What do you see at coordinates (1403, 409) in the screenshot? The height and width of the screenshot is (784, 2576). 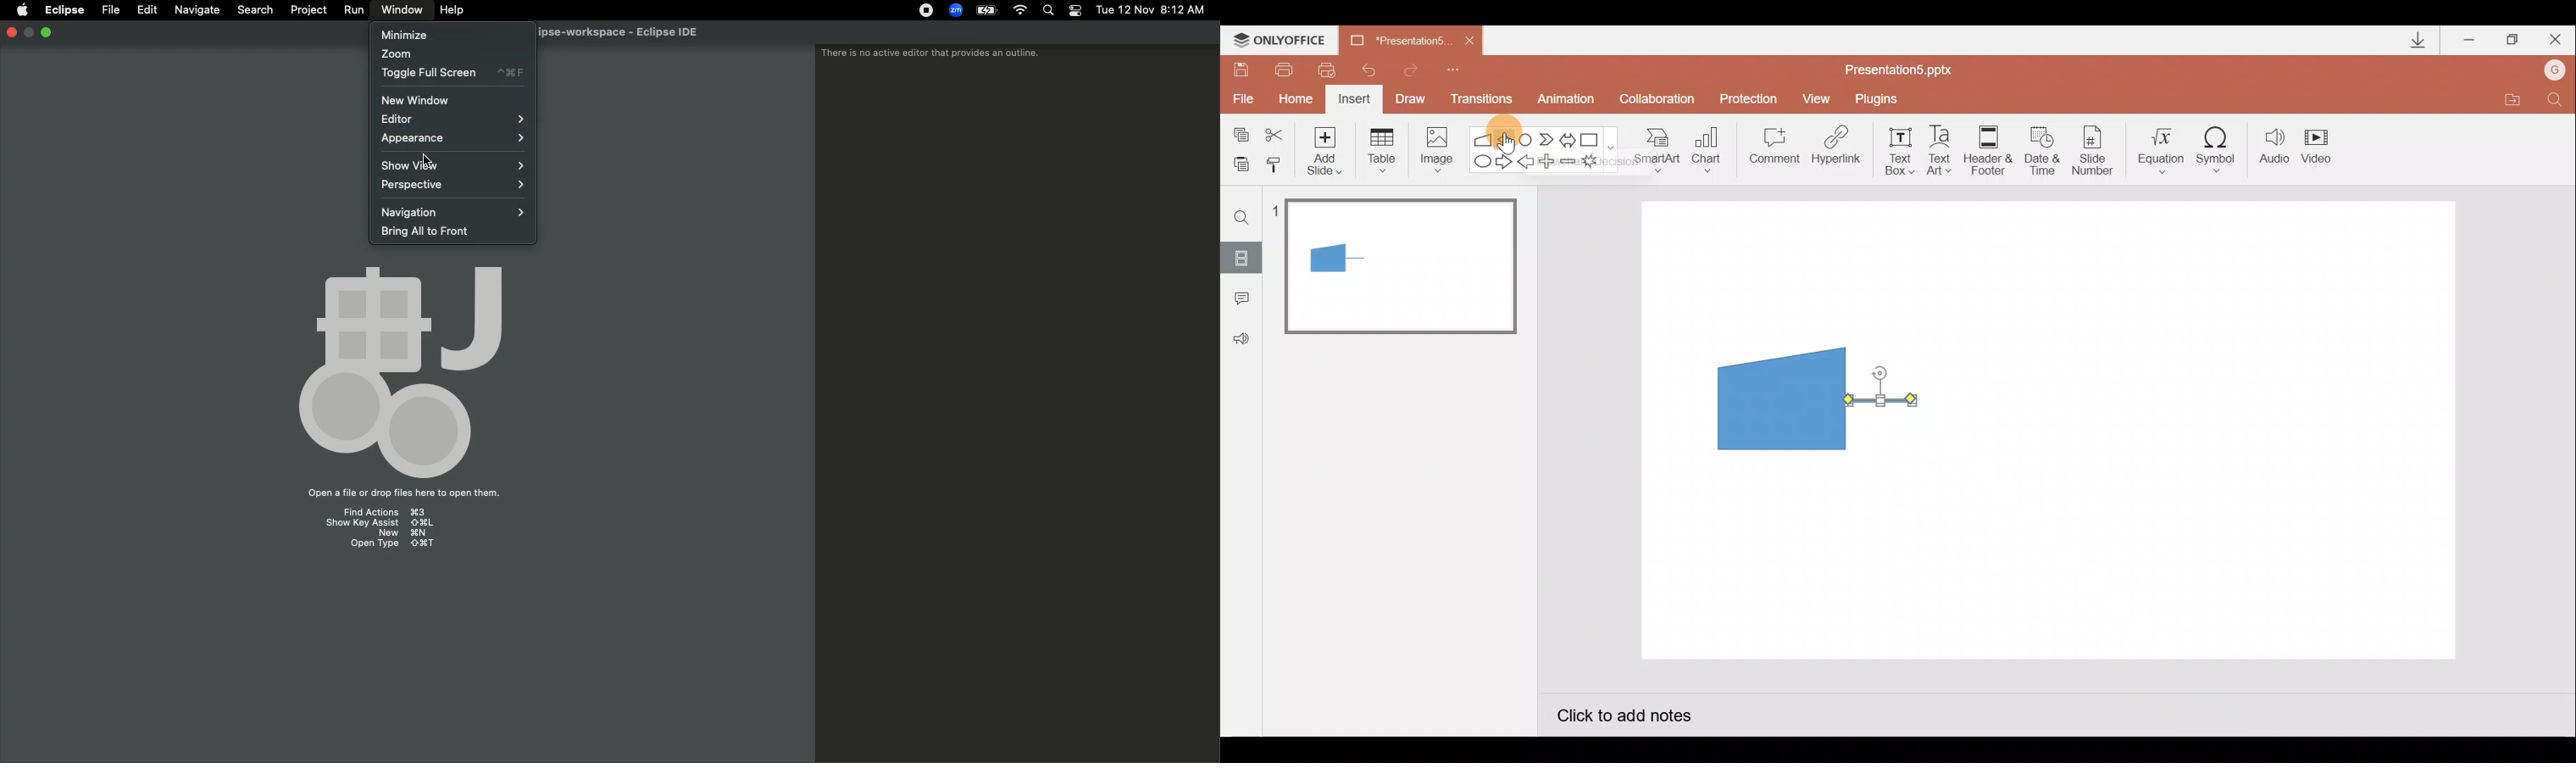 I see `Slide pane` at bounding box center [1403, 409].